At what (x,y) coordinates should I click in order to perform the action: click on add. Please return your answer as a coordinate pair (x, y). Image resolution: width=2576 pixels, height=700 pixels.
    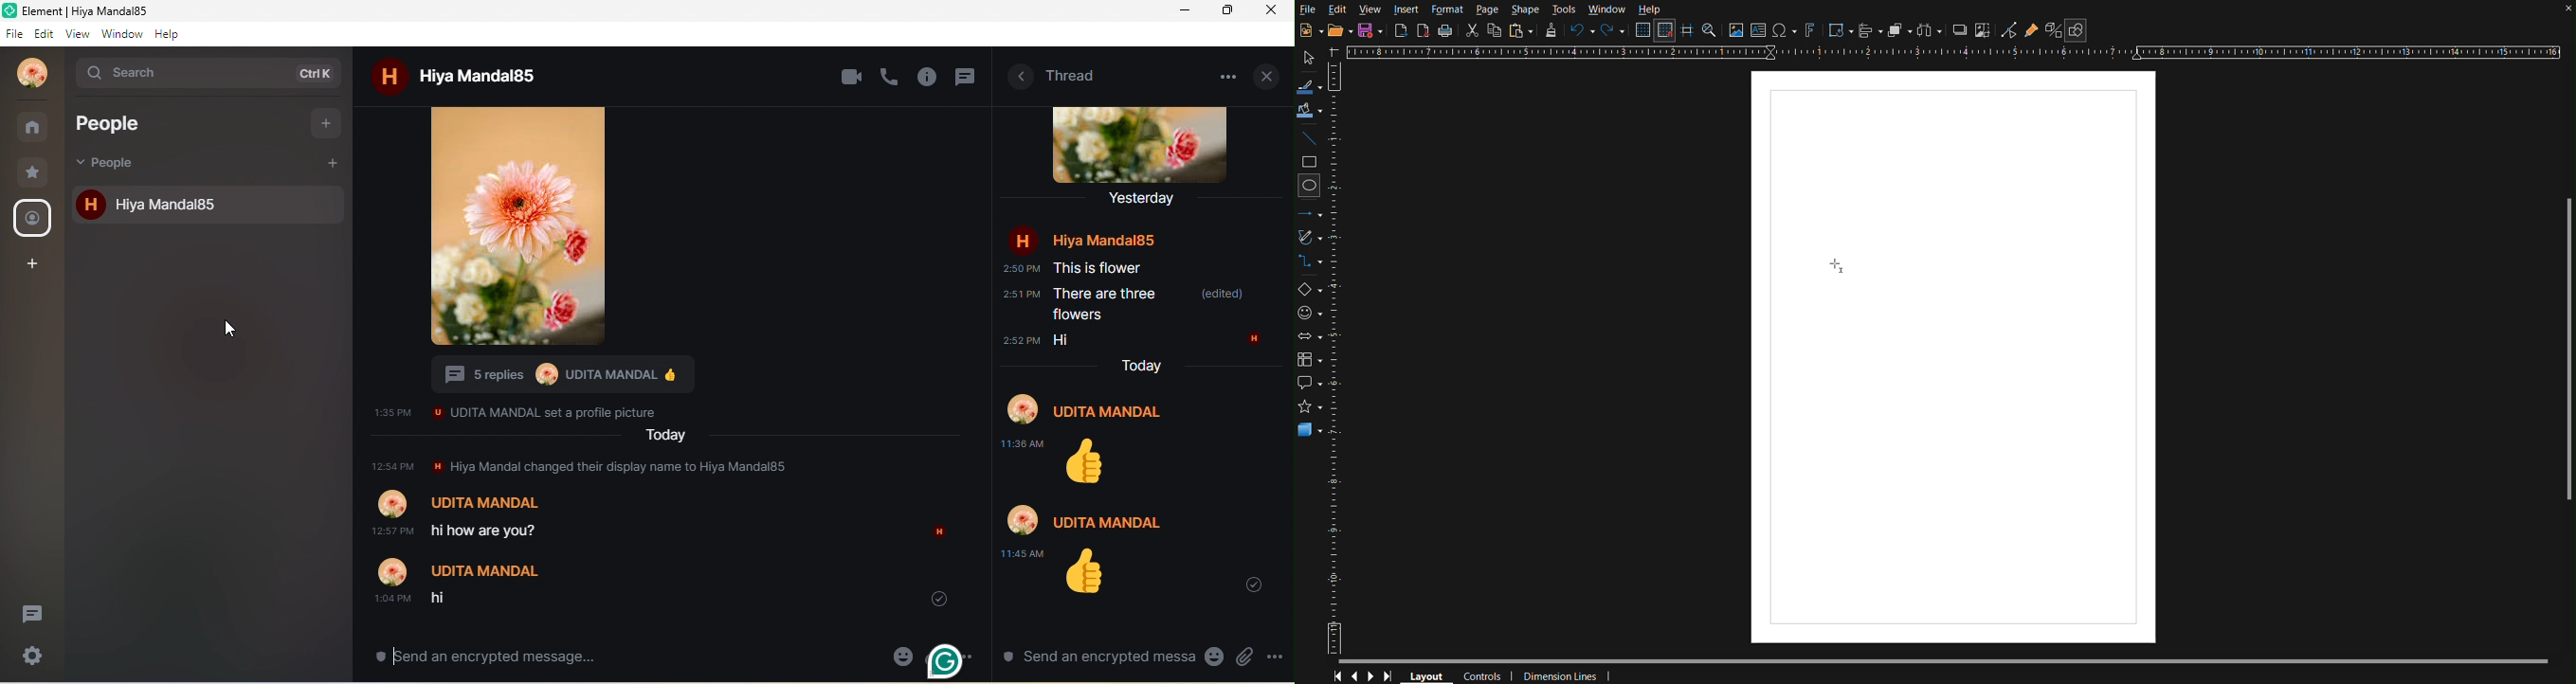
    Looking at the image, I should click on (333, 161).